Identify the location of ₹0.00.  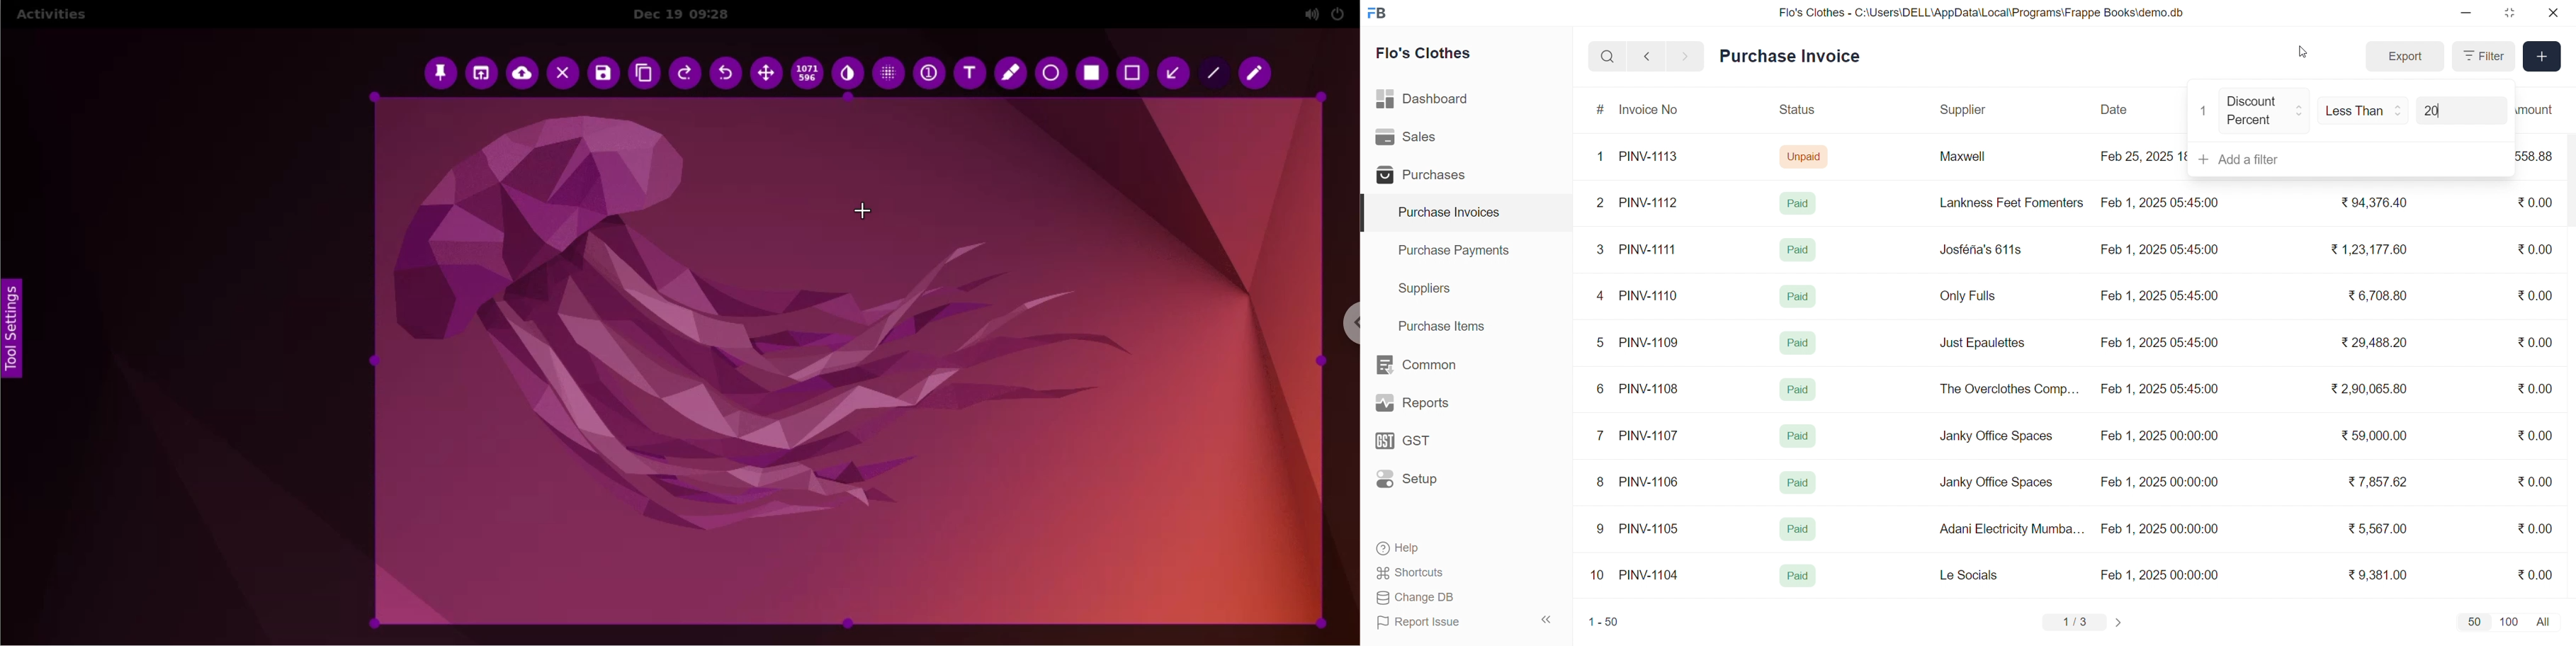
(2536, 528).